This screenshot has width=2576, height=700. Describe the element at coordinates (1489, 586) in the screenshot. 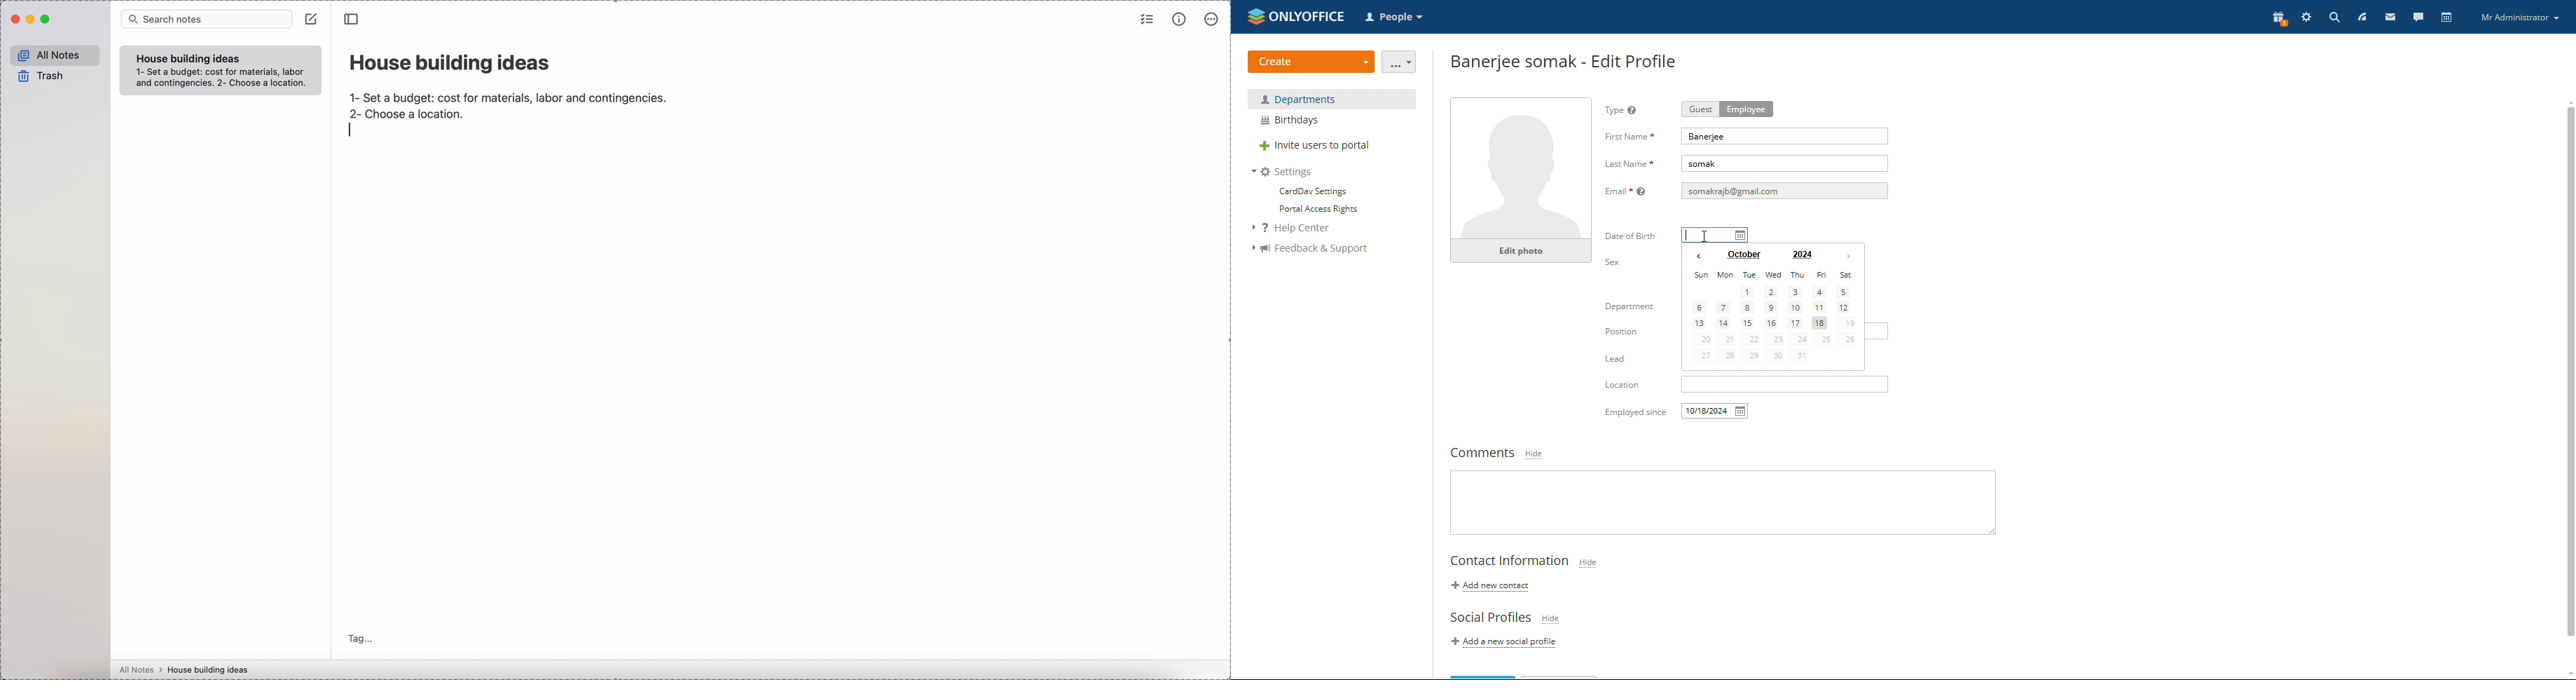

I see `add new contact` at that location.